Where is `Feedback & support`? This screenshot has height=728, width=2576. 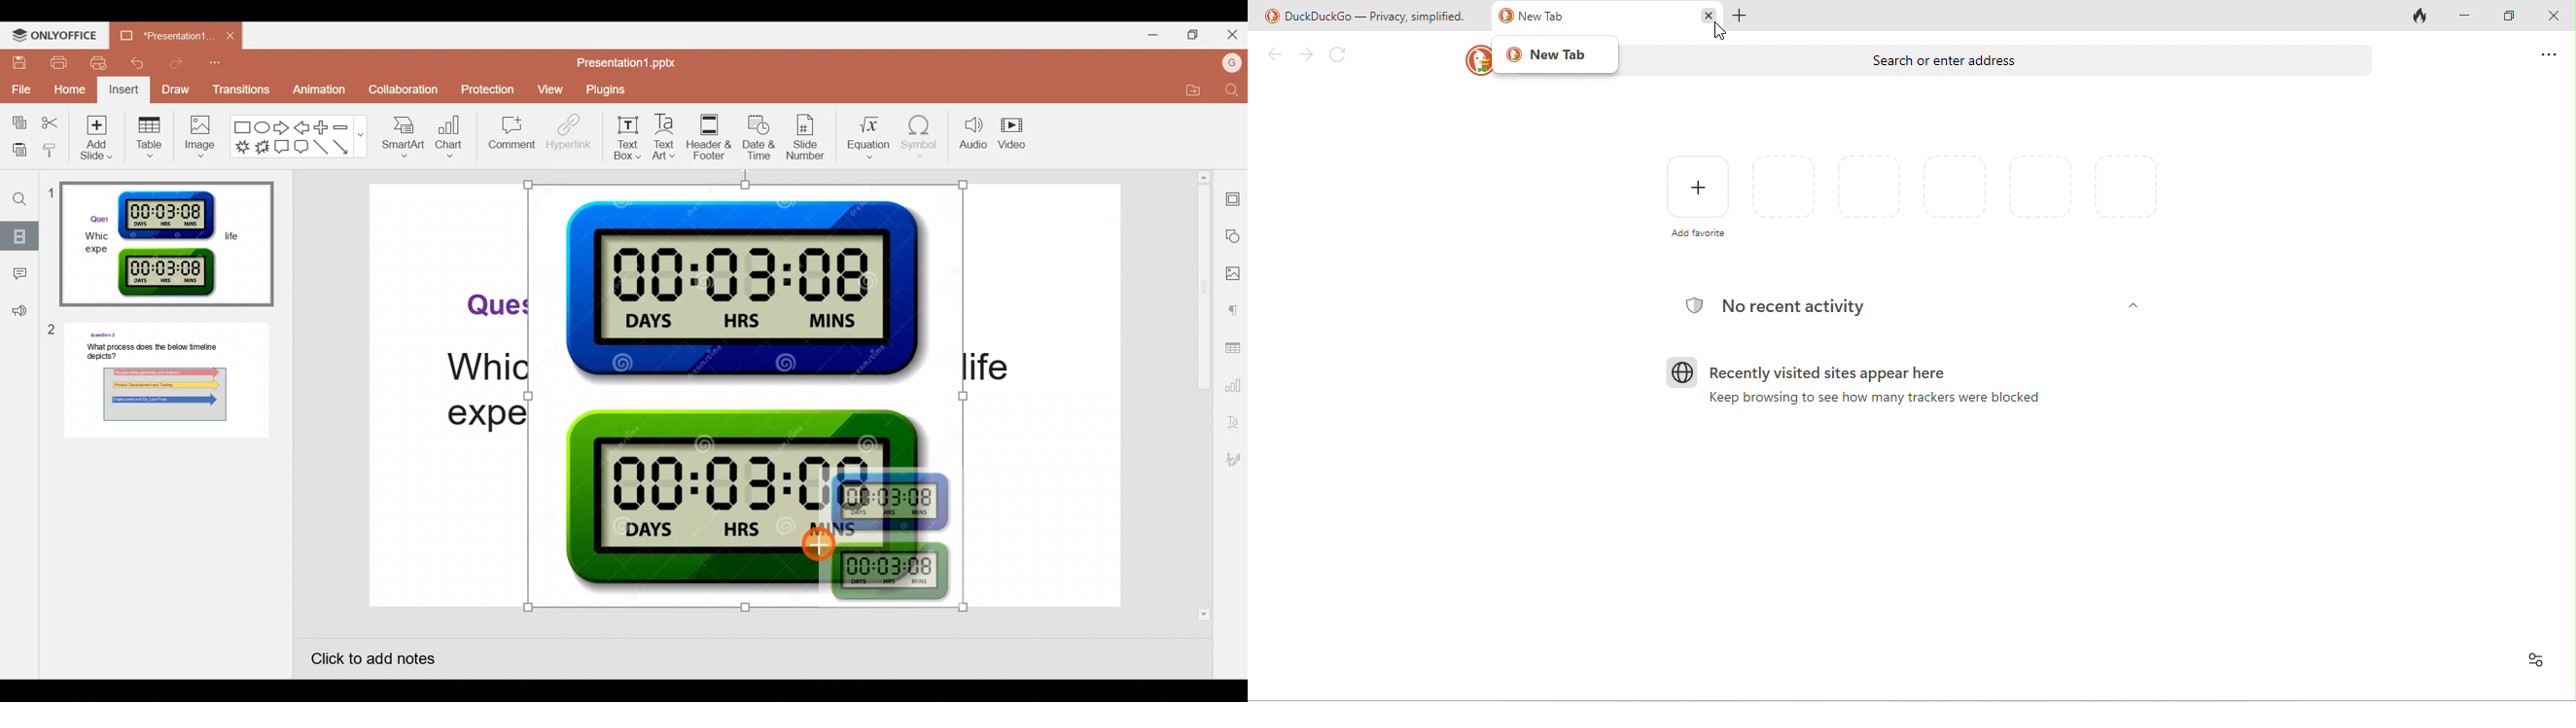
Feedback & support is located at coordinates (15, 312).